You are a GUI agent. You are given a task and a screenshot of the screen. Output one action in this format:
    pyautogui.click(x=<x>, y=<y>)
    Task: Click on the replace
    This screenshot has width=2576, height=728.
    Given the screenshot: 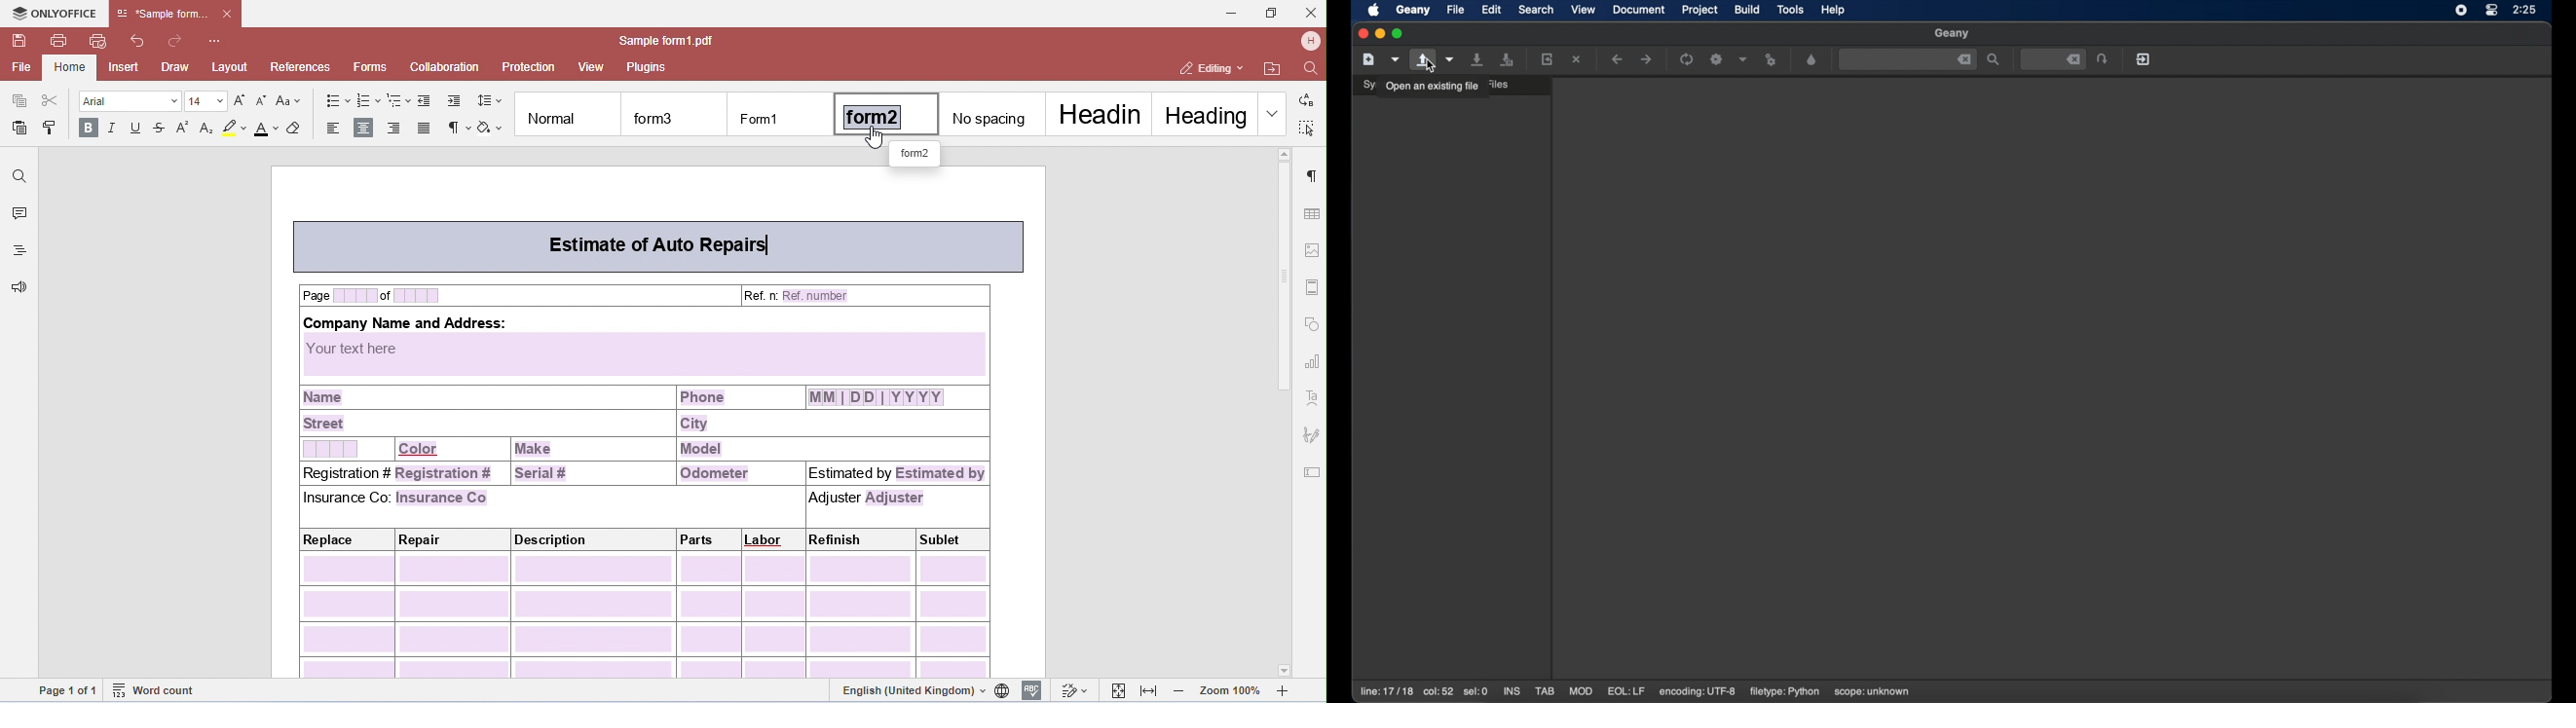 What is the action you would take?
    pyautogui.click(x=1305, y=97)
    